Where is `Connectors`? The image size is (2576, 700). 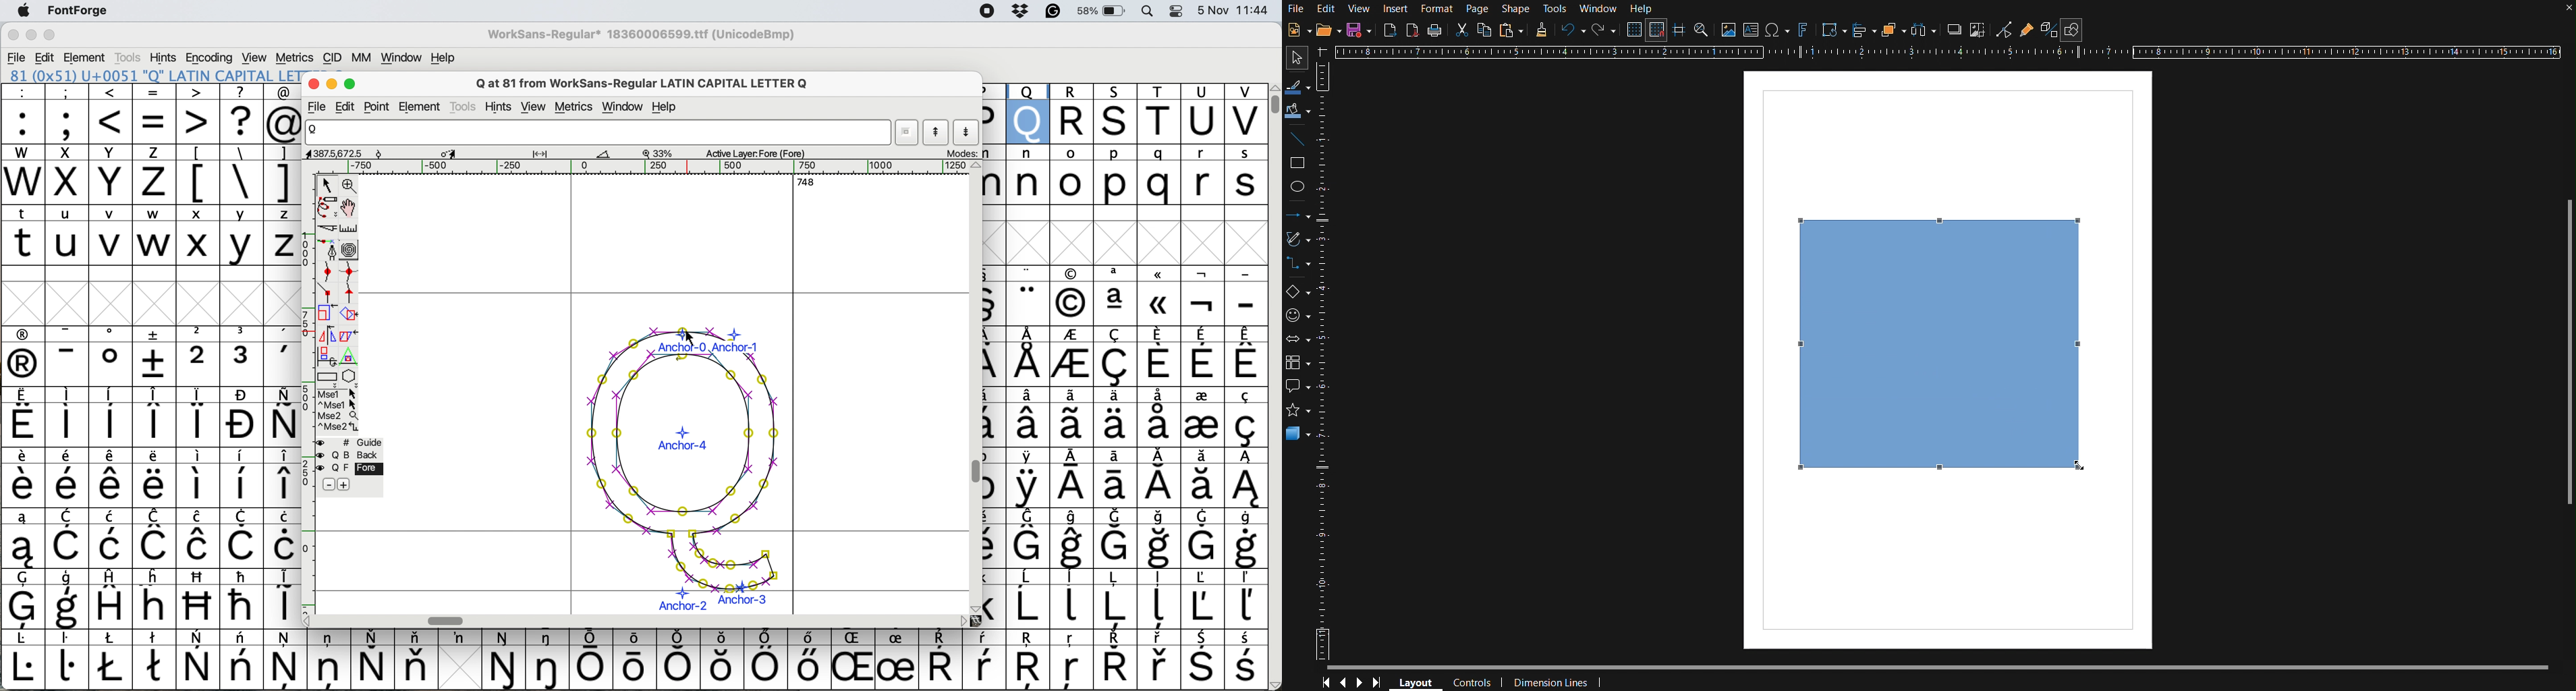 Connectors is located at coordinates (1298, 263).